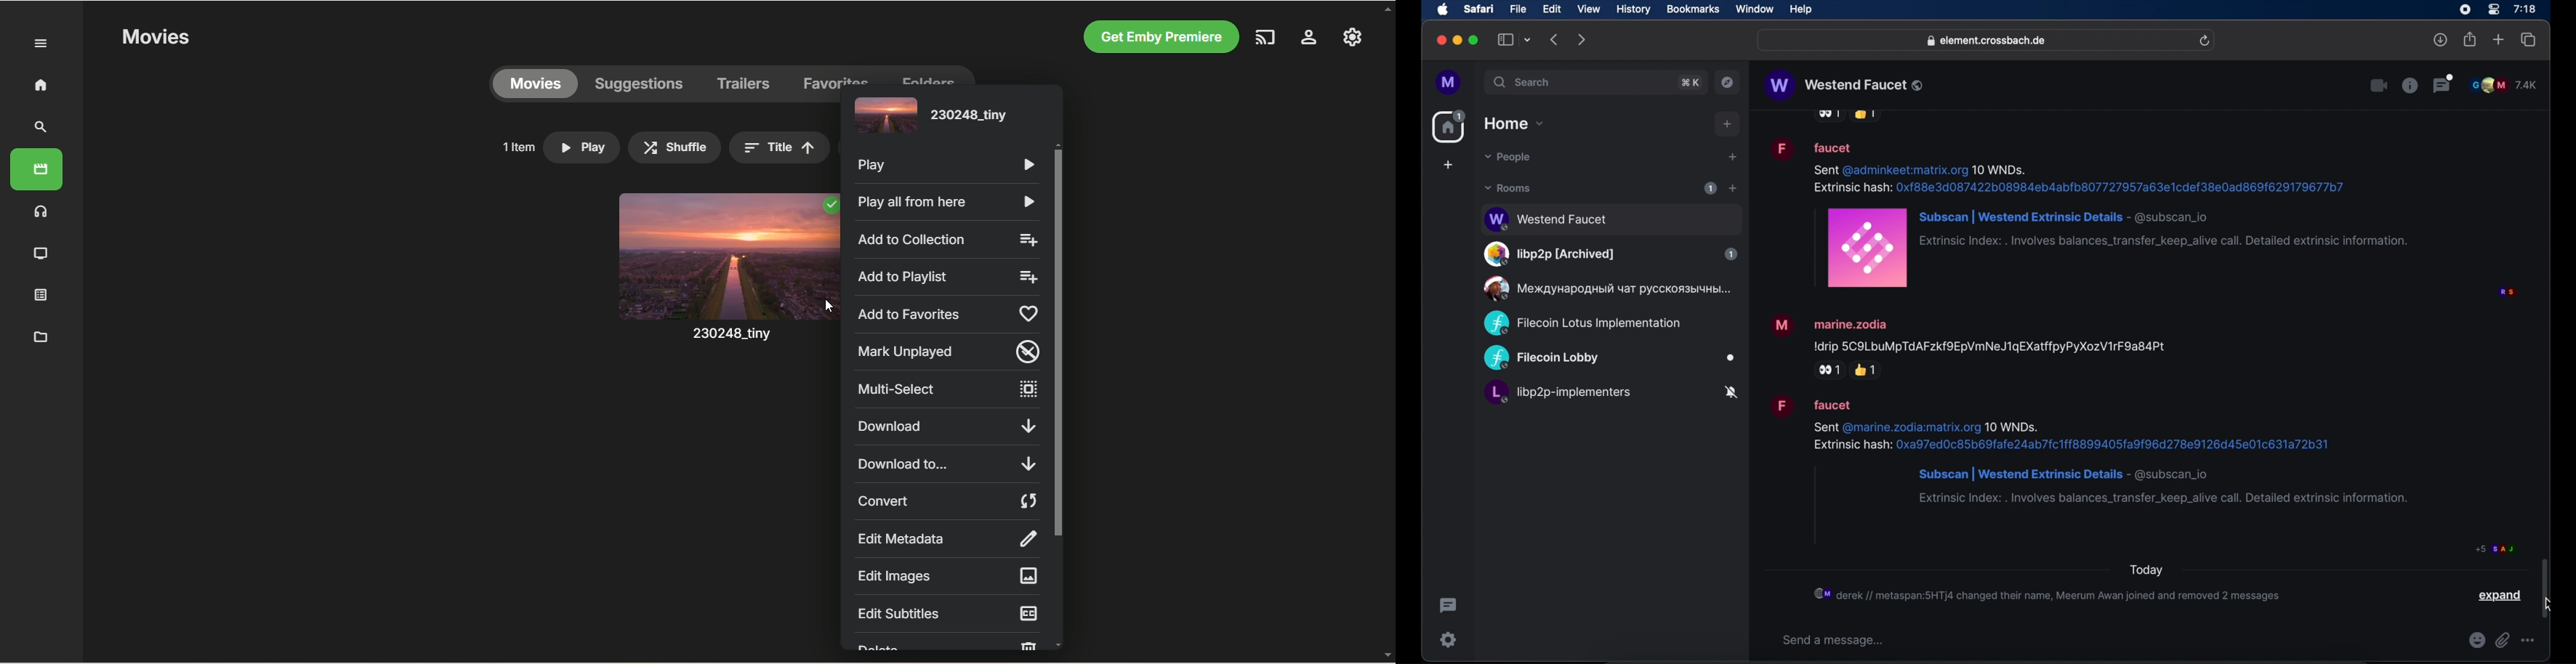 This screenshot has height=672, width=2576. I want to click on thread activity, so click(1449, 606).